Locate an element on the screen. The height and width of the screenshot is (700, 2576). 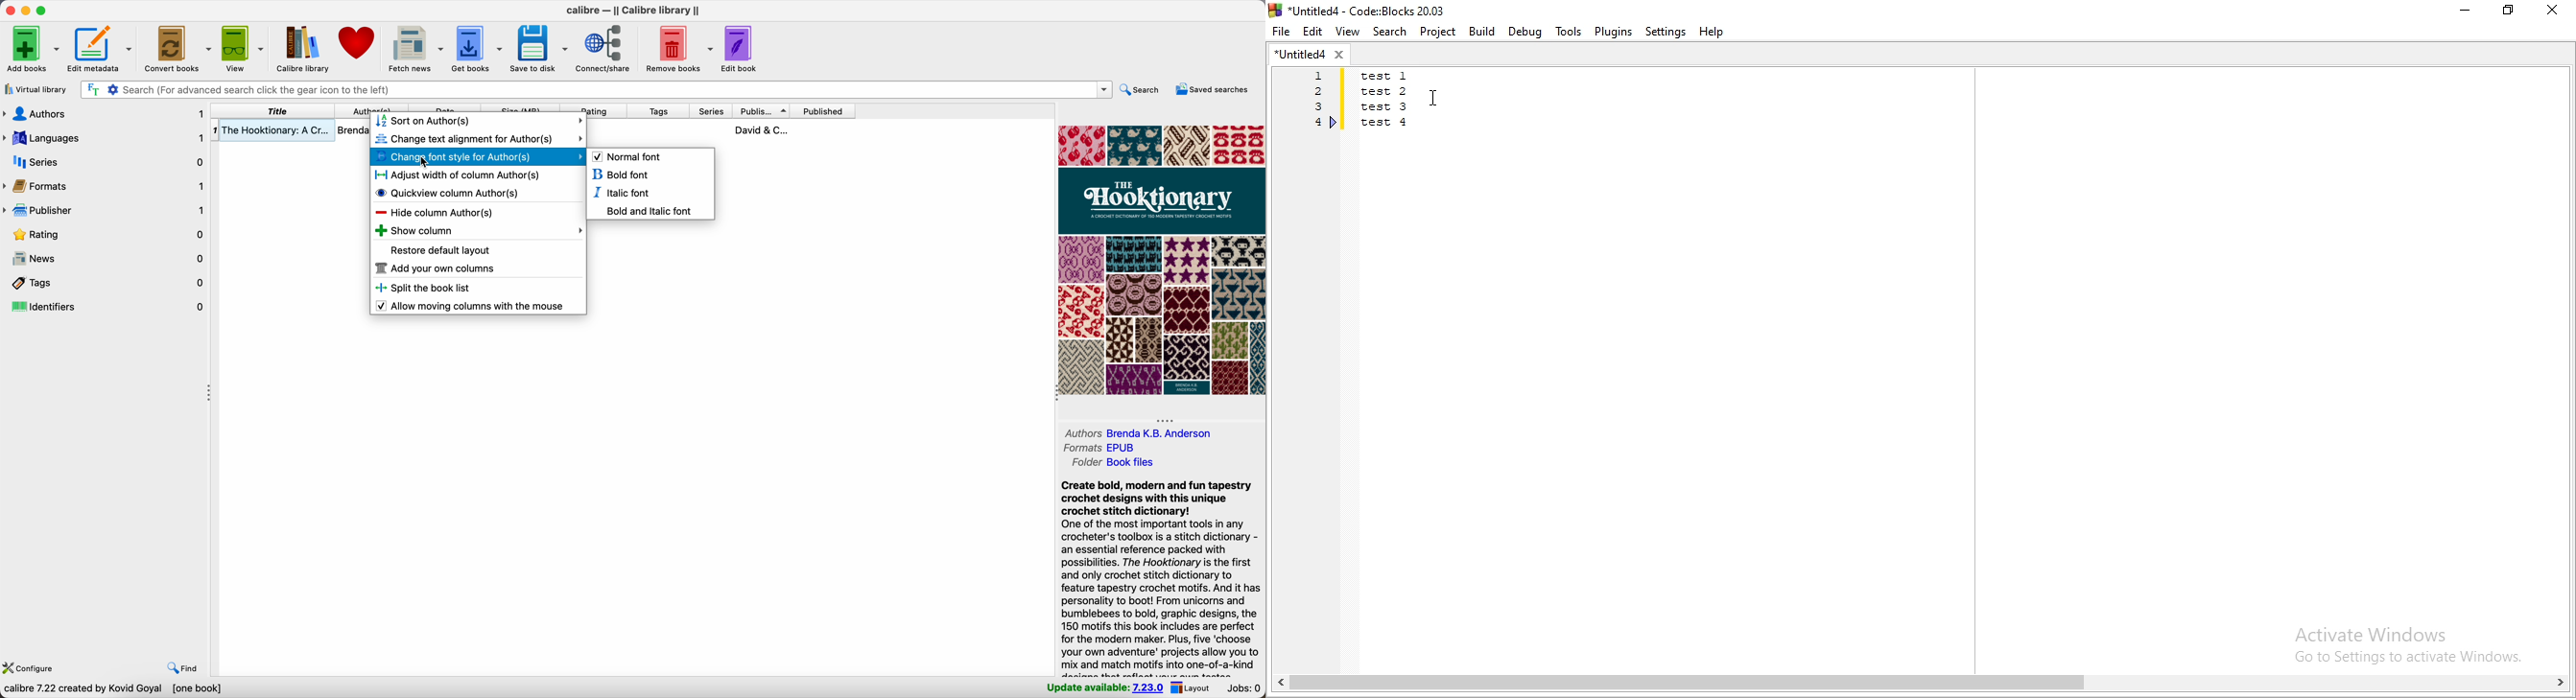
split the book list is located at coordinates (429, 288).